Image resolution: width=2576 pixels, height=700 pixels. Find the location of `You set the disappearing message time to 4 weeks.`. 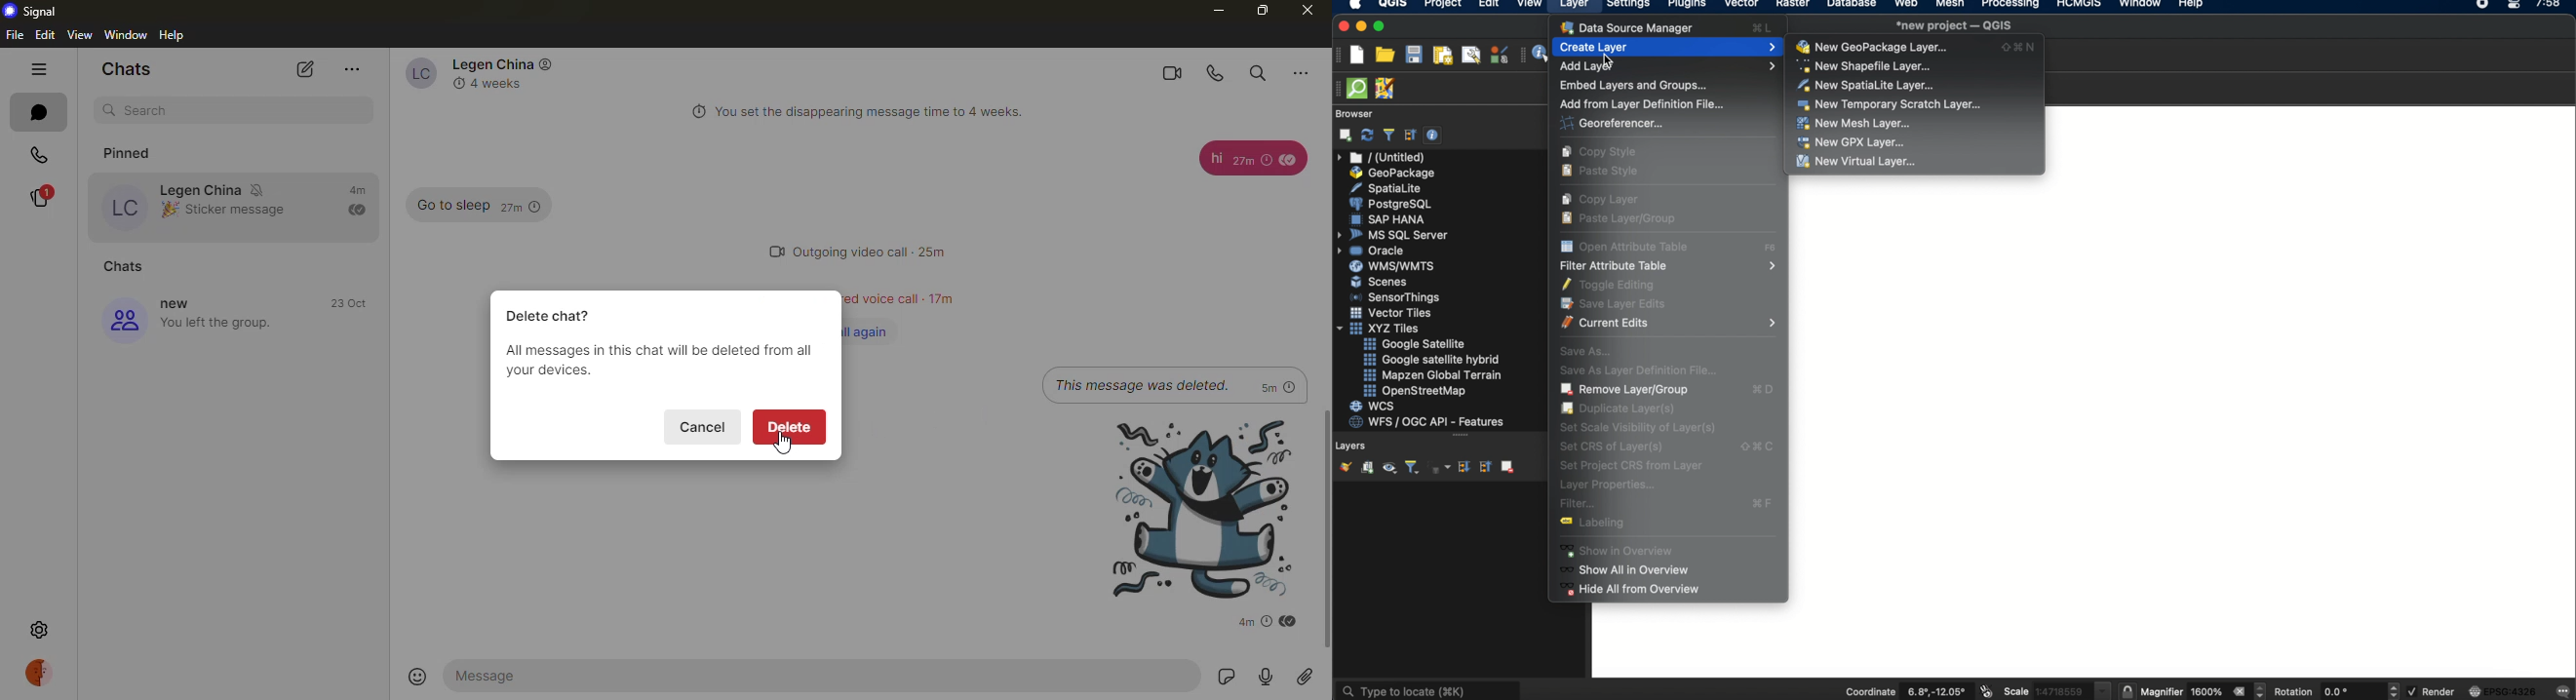

You set the disappearing message time to 4 weeks. is located at coordinates (878, 112).